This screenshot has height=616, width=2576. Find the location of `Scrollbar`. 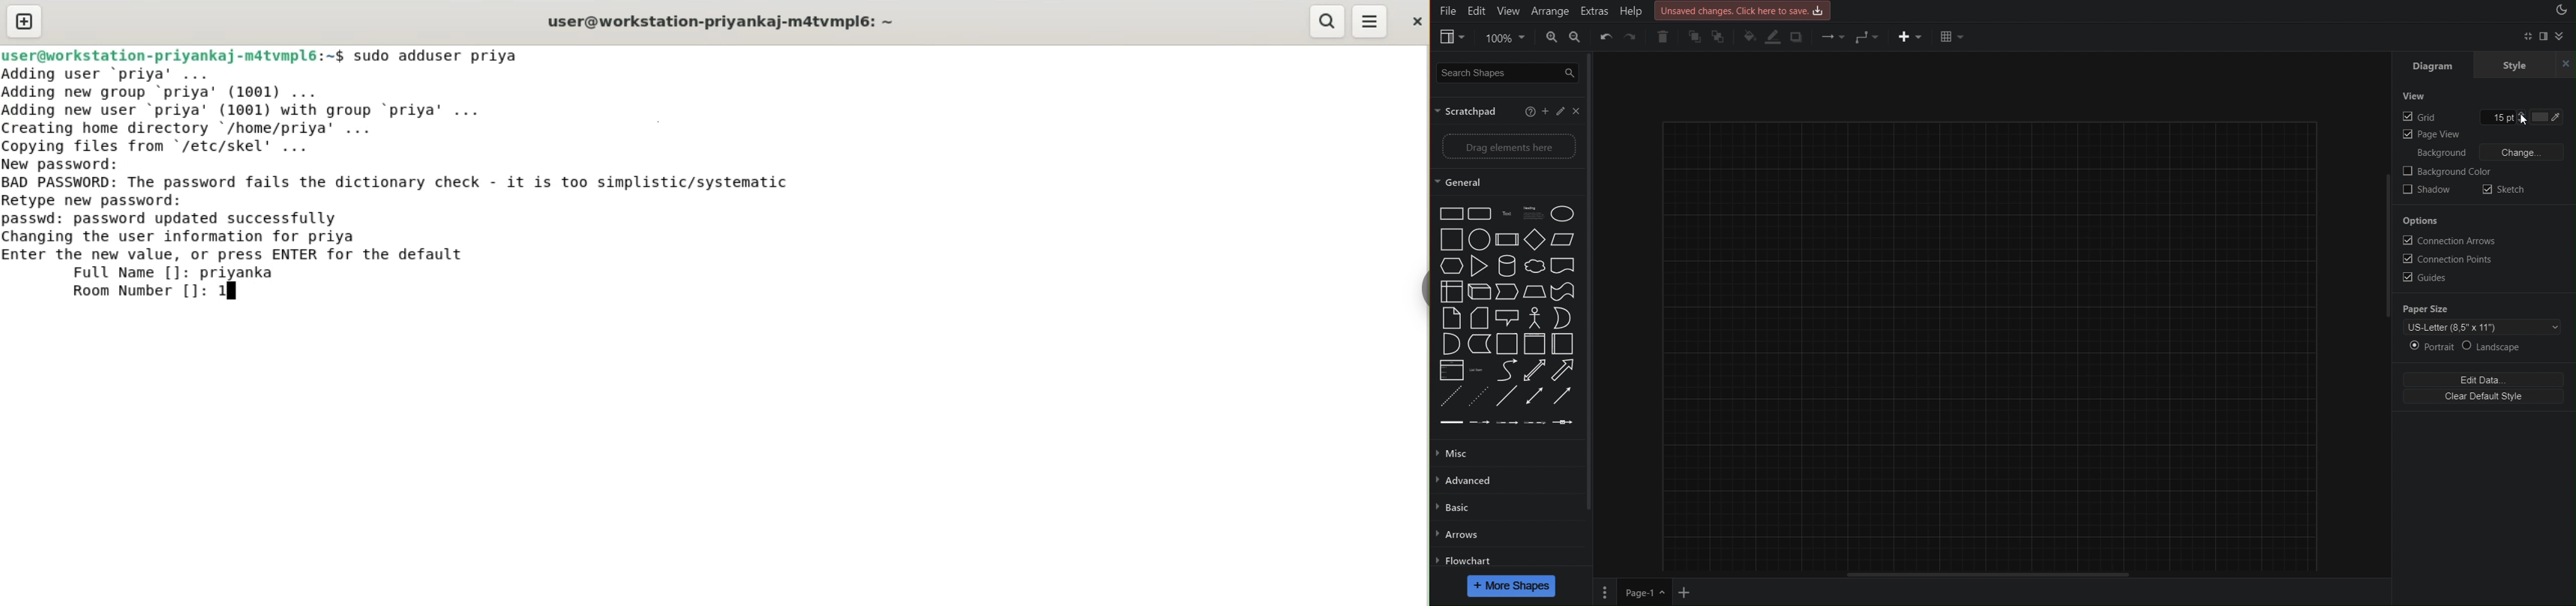

Scrollbar is located at coordinates (2386, 275).